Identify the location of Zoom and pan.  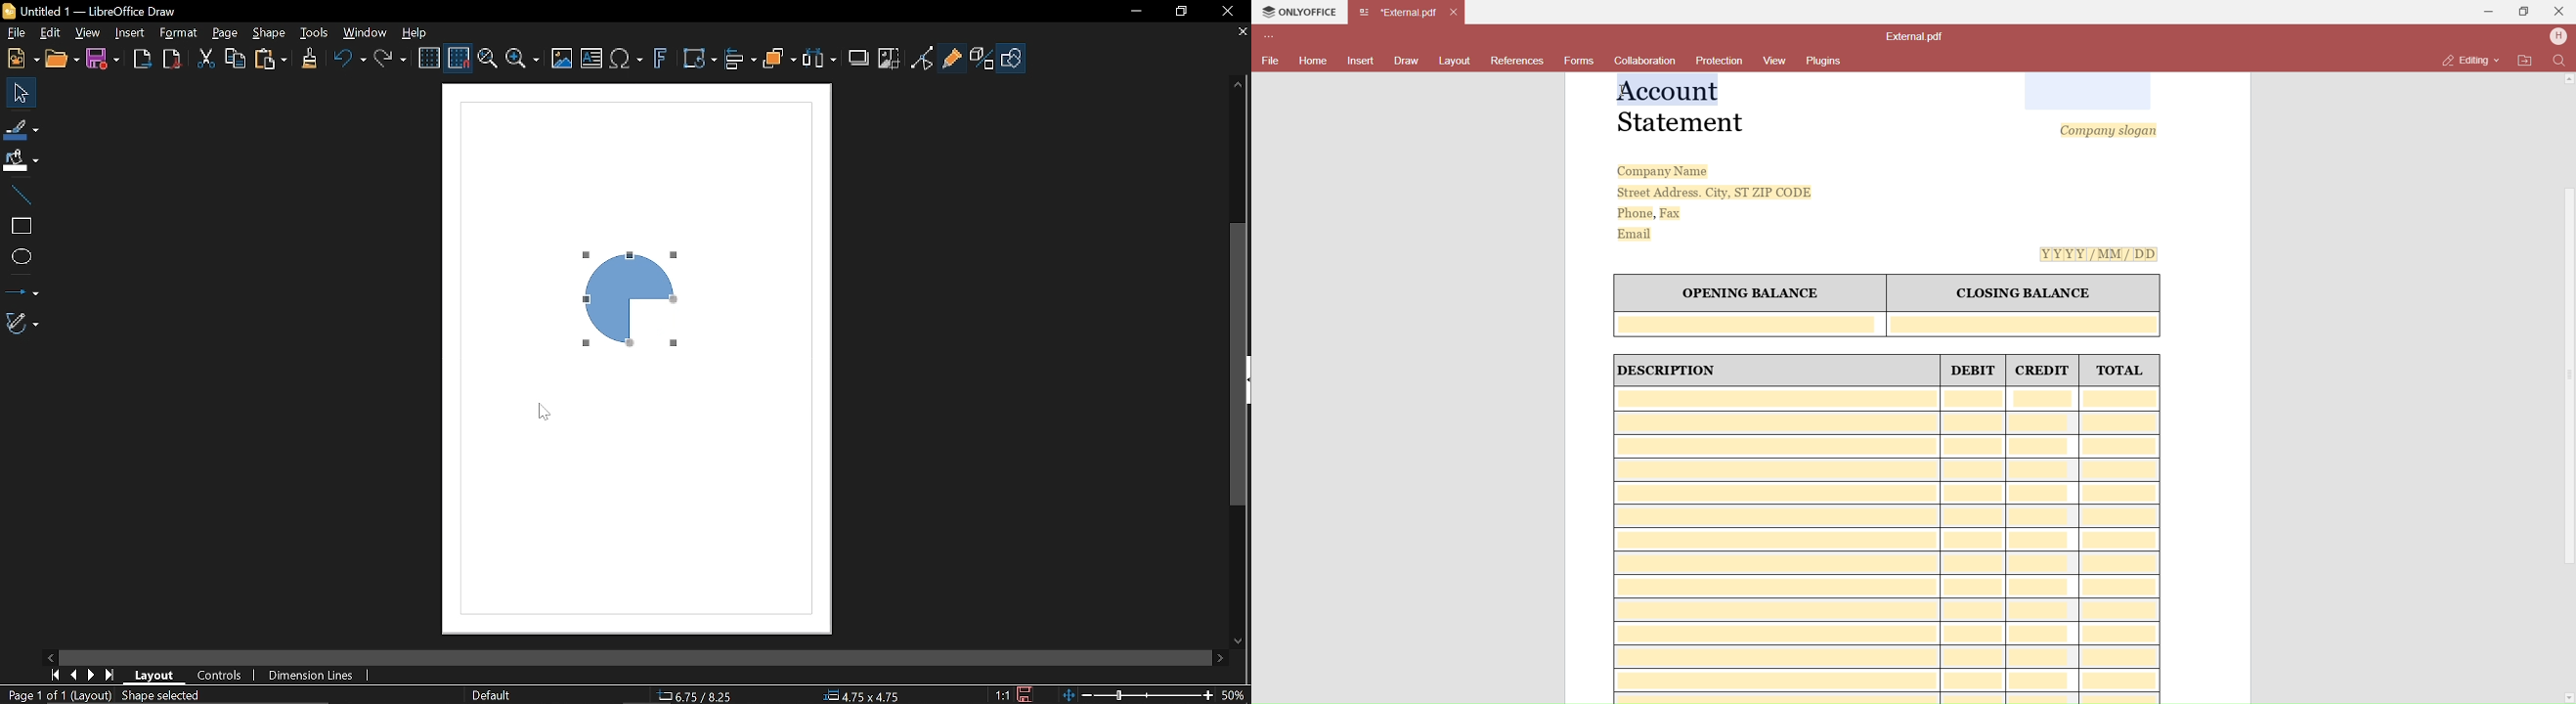
(487, 61).